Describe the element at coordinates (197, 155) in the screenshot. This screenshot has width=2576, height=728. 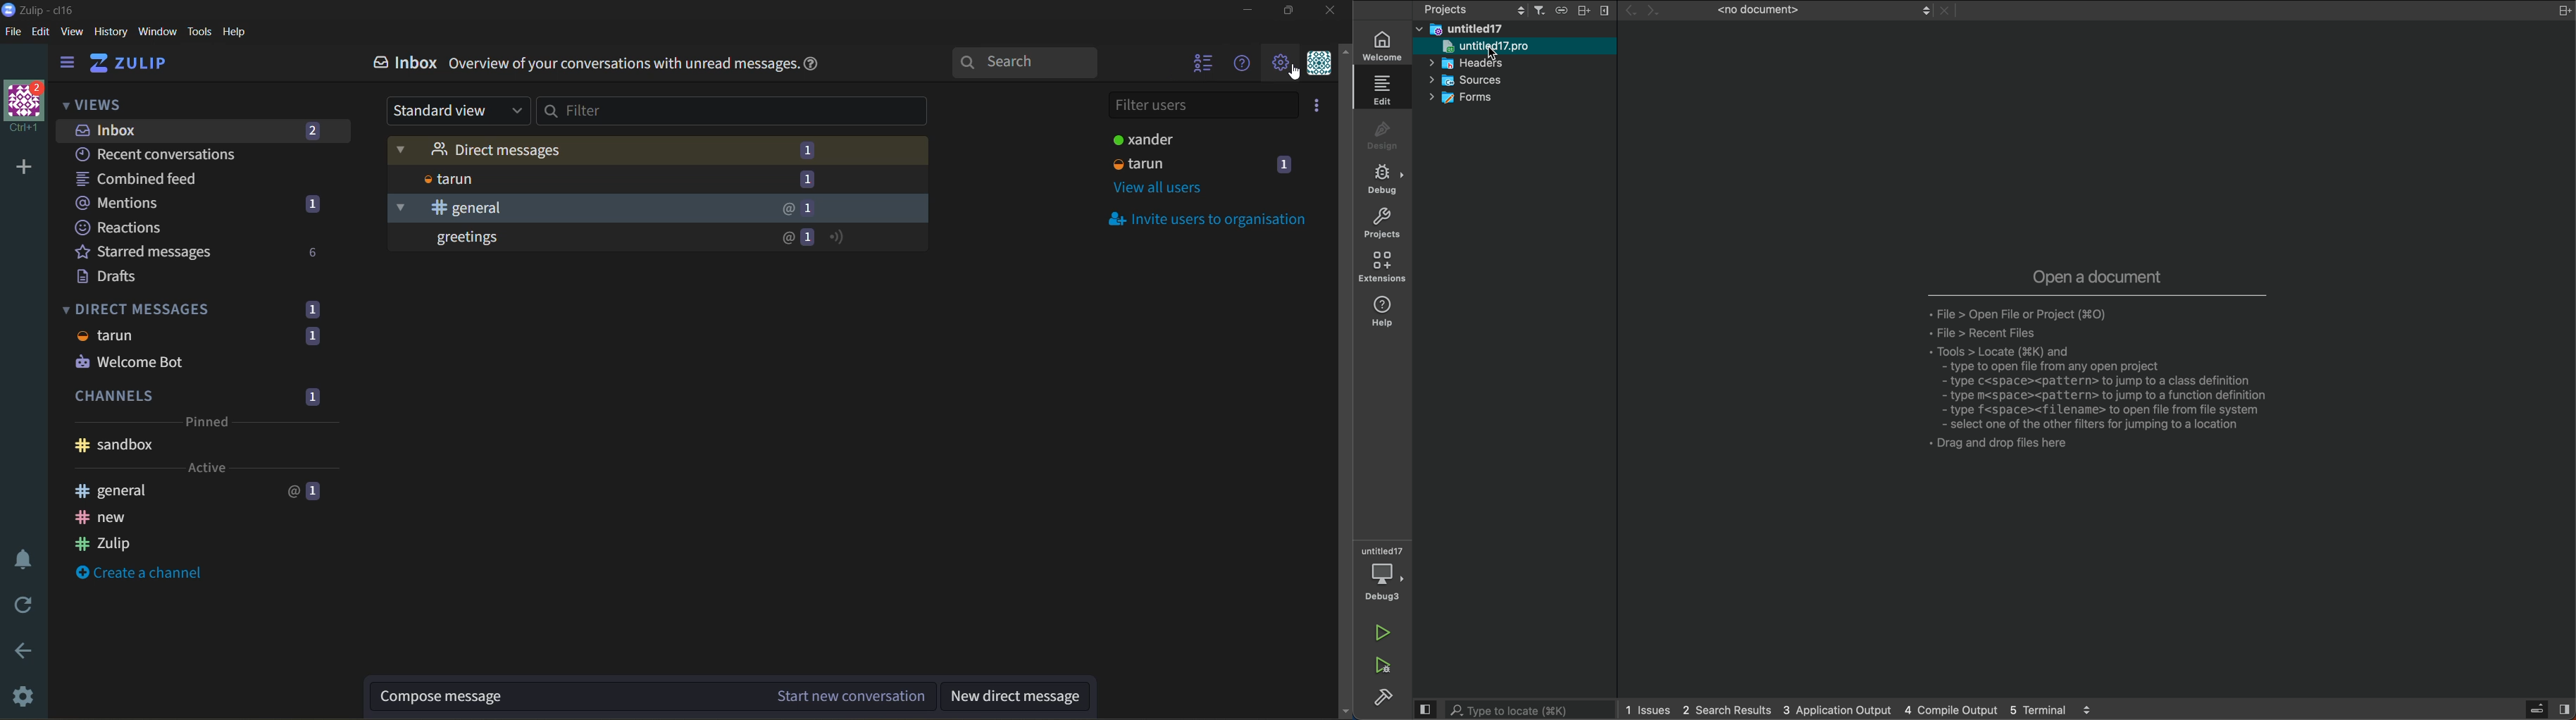
I see `recent conversations` at that location.